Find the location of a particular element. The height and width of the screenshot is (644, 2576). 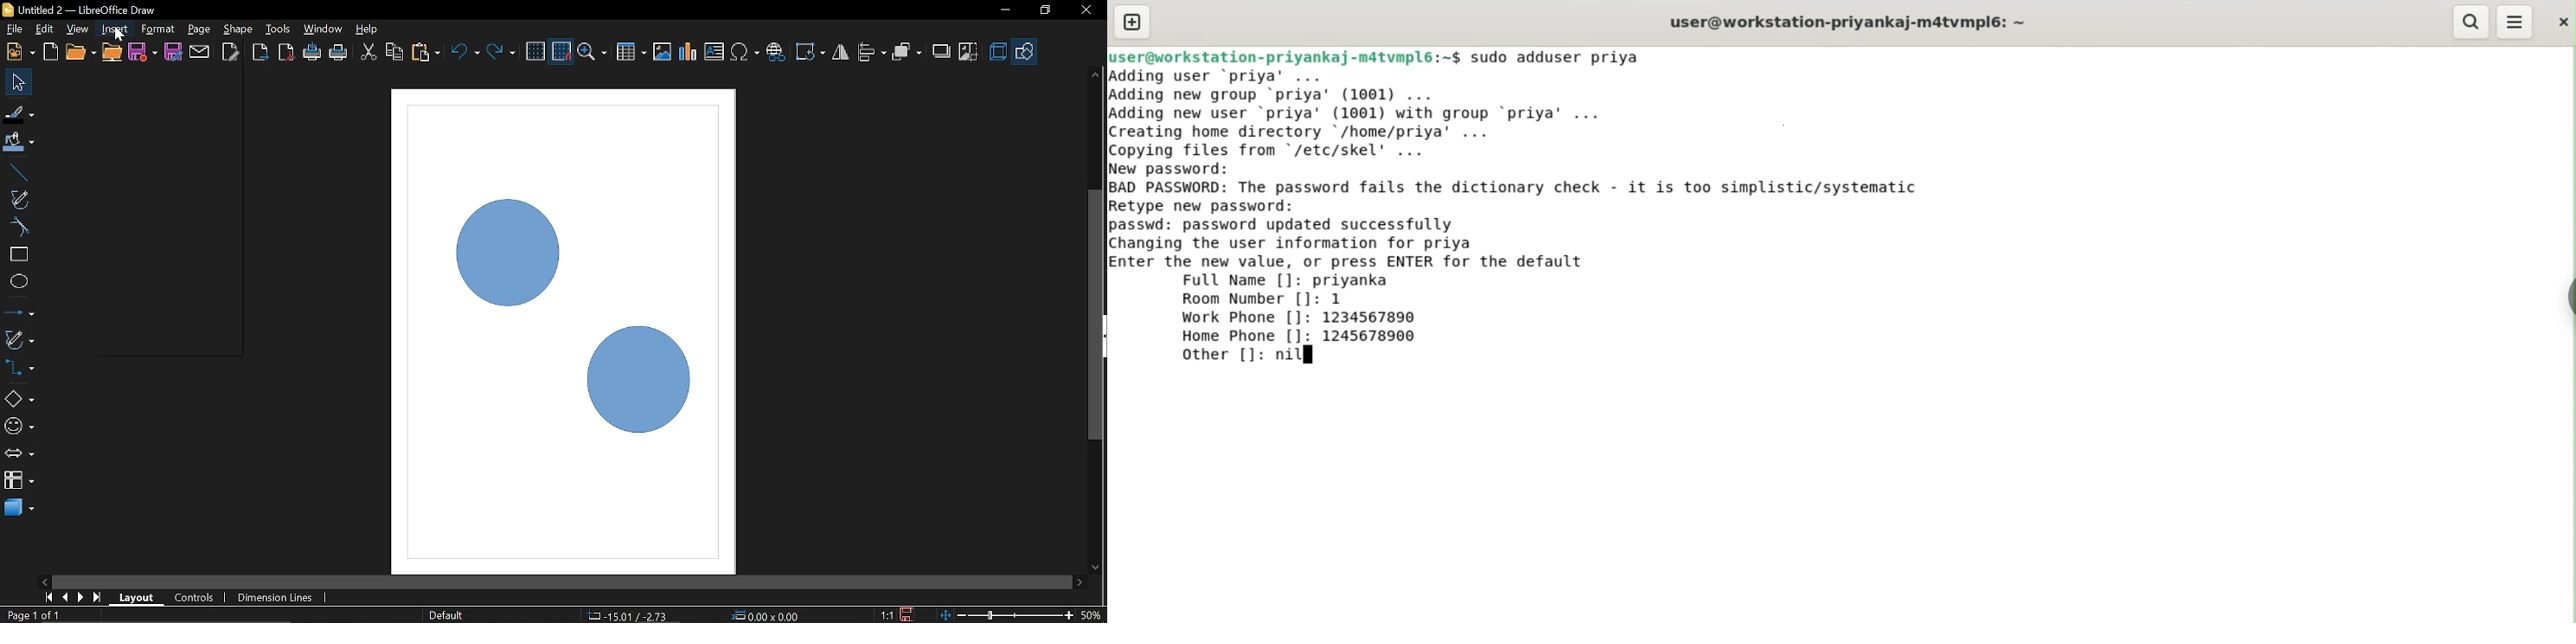

Move down is located at coordinates (1096, 568).